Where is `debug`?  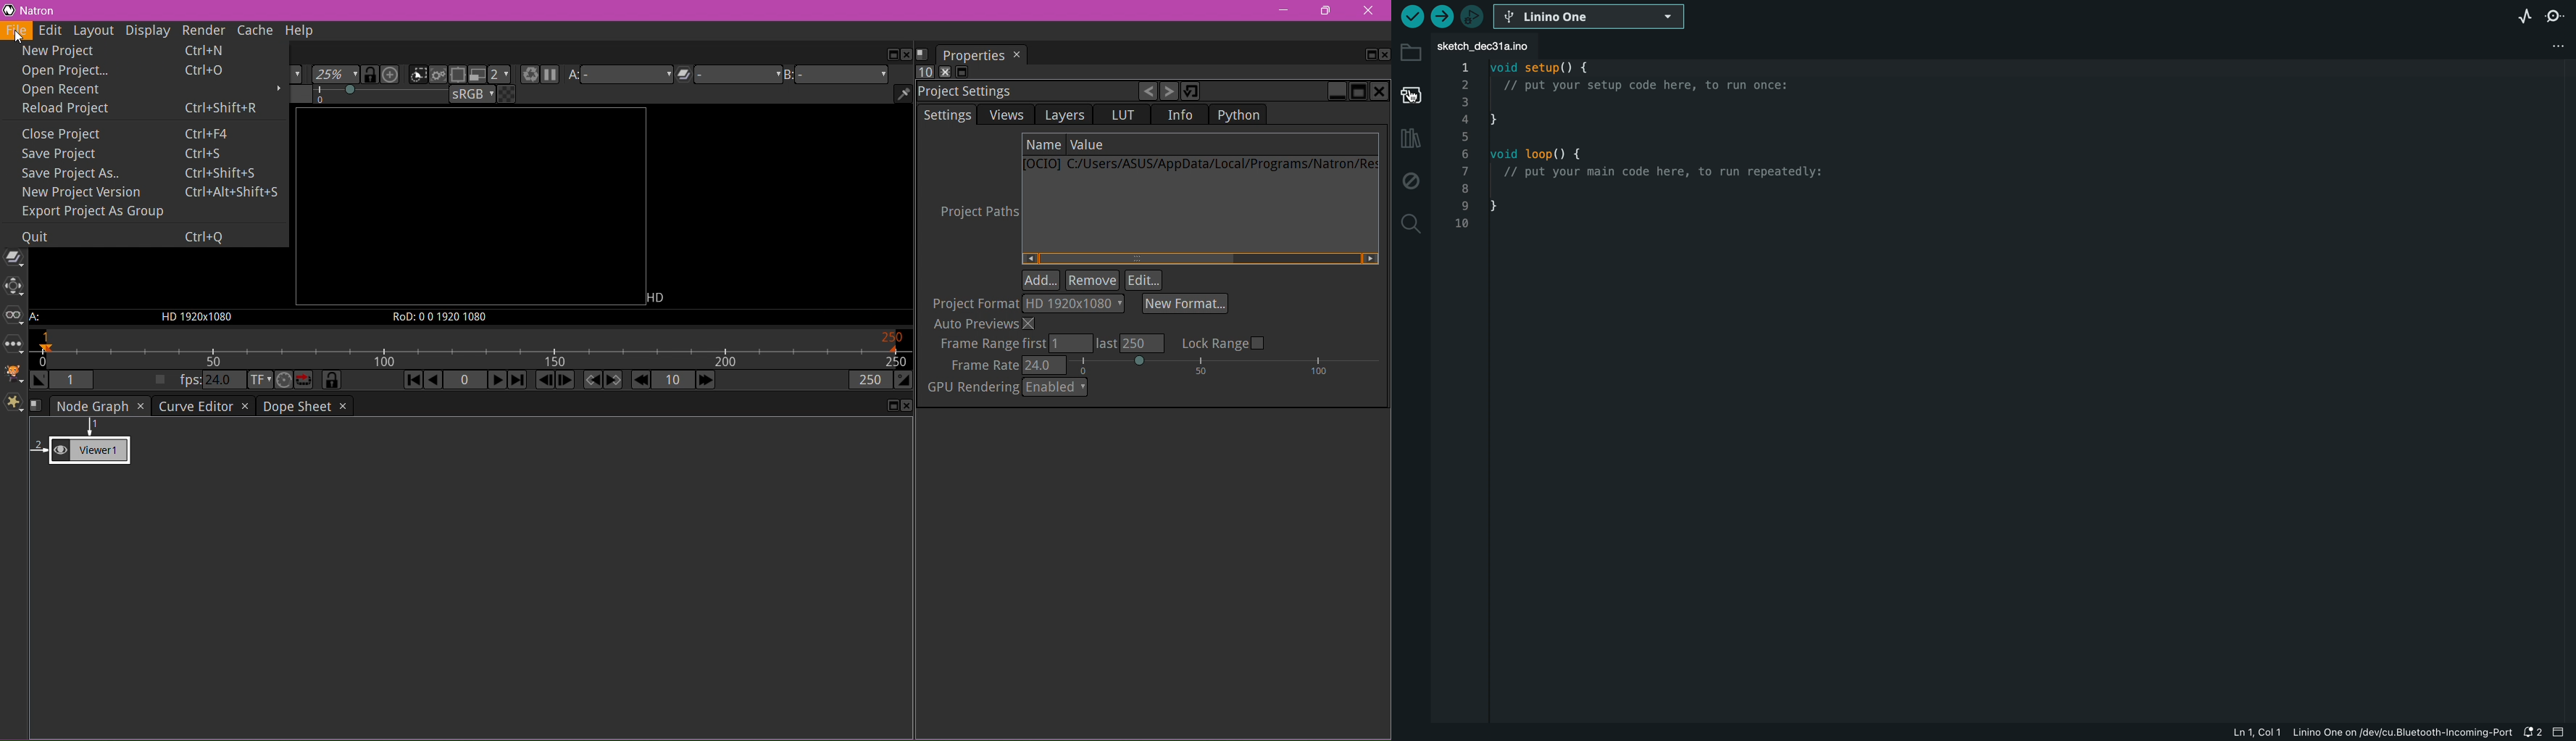 debug is located at coordinates (1411, 179).